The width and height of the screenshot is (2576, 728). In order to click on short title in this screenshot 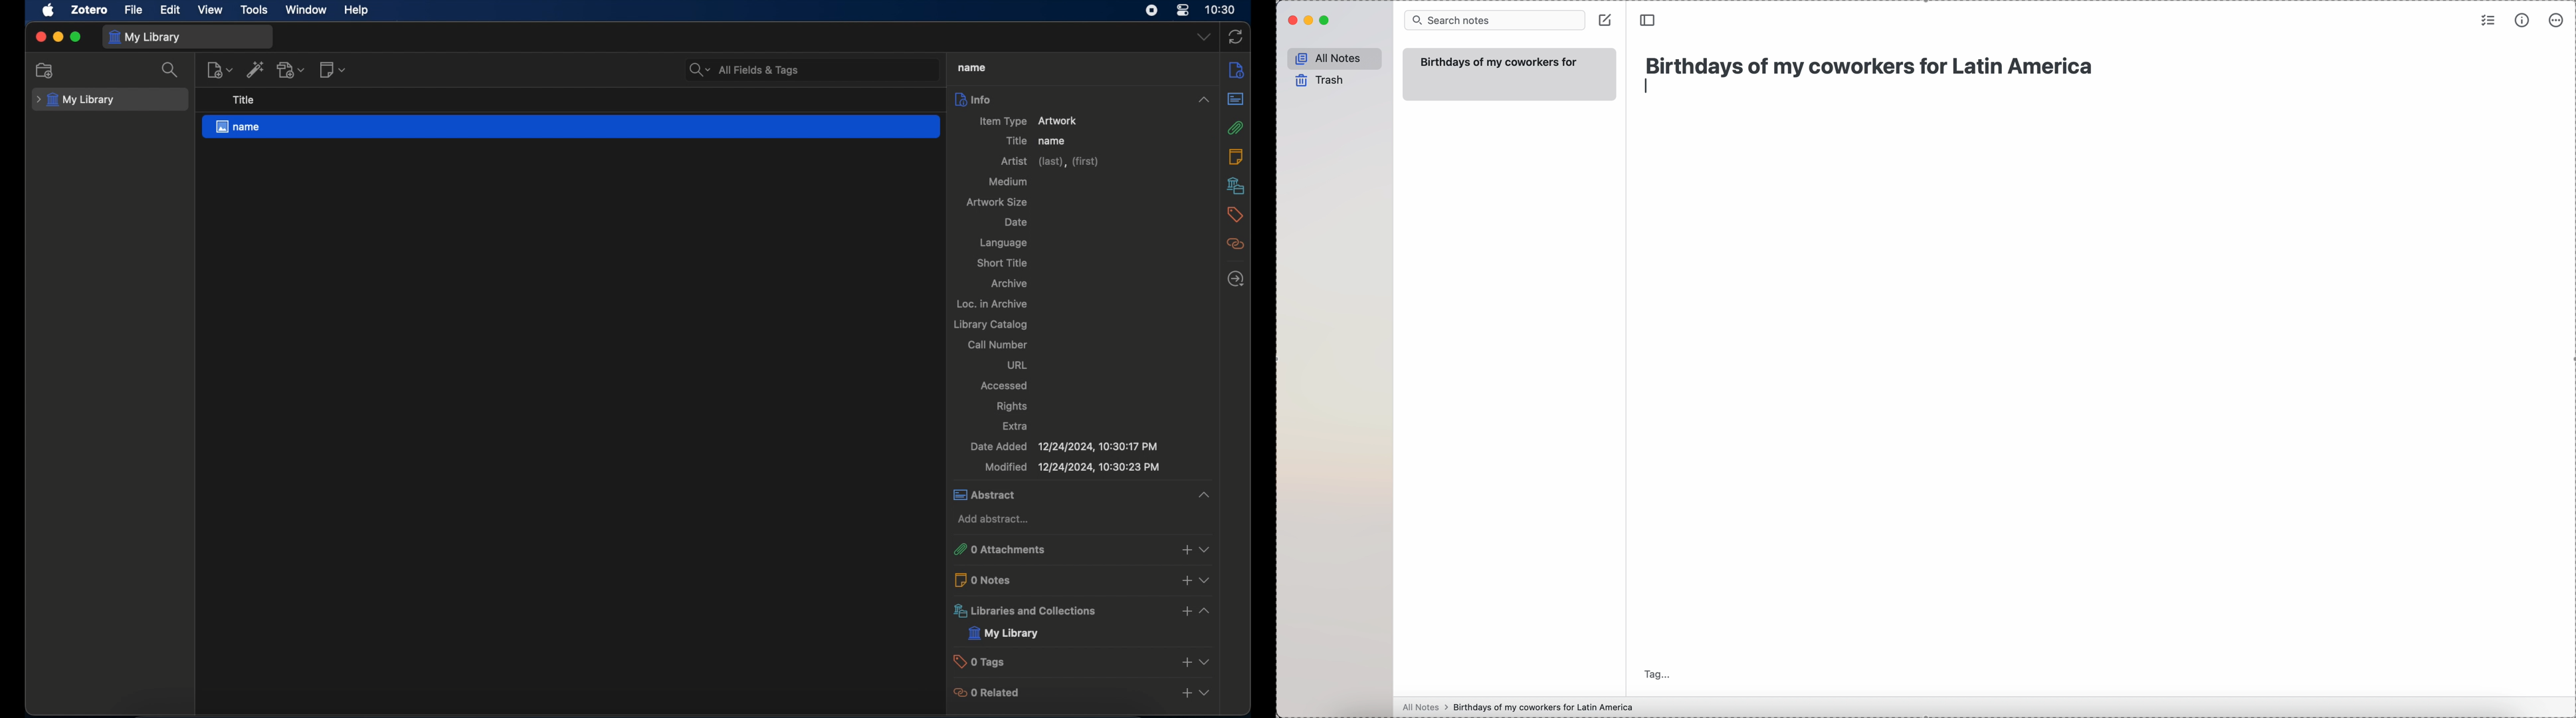, I will do `click(1001, 262)`.